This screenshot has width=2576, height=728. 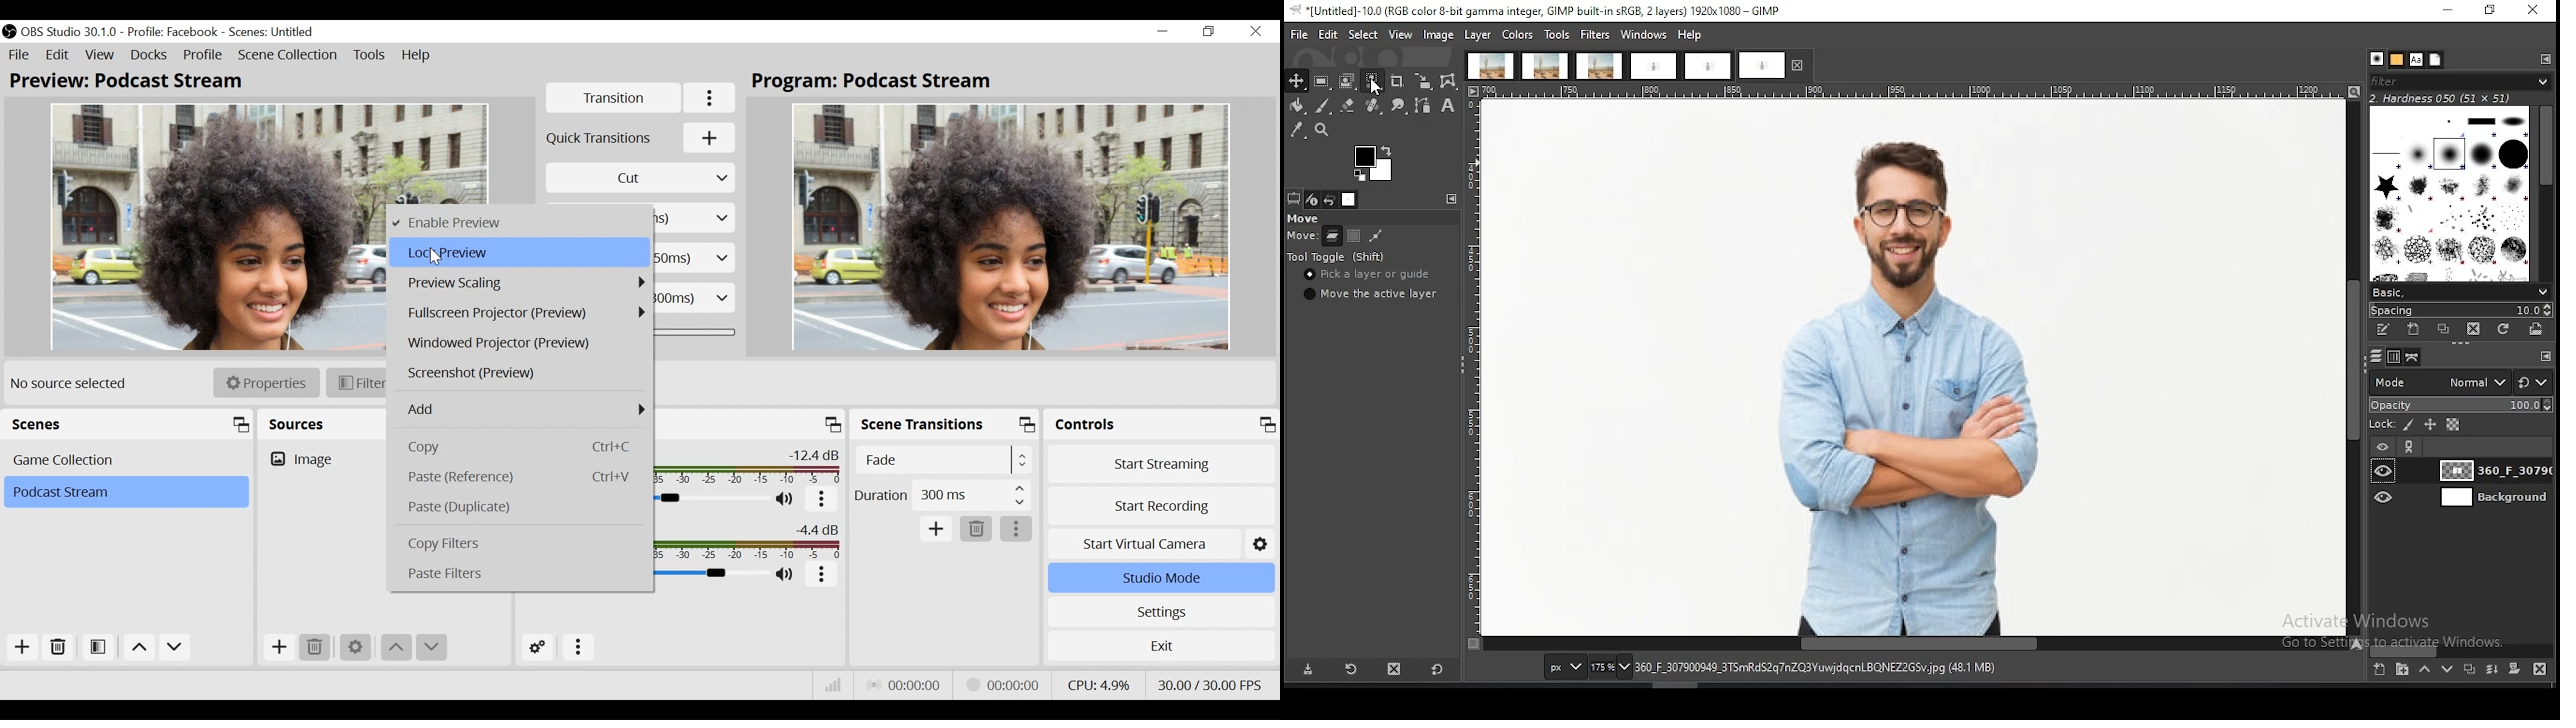 What do you see at coordinates (786, 575) in the screenshot?
I see `(un)mute` at bounding box center [786, 575].